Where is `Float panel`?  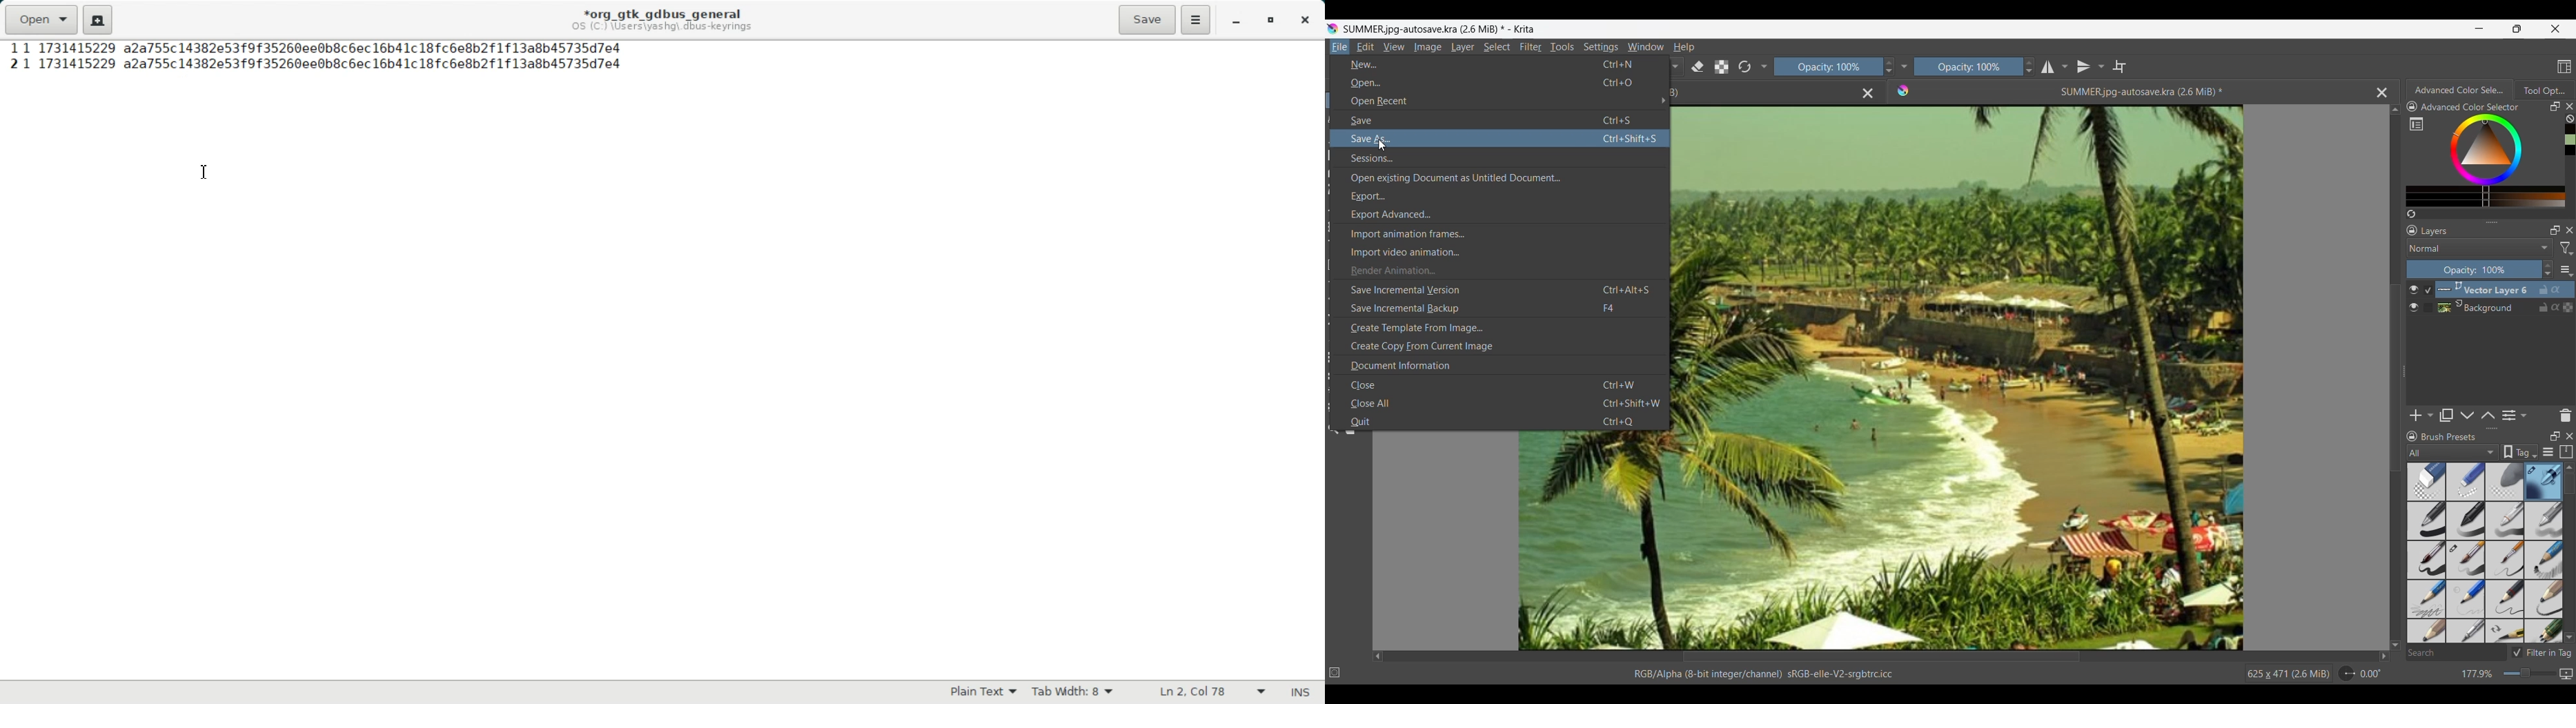 Float panel is located at coordinates (2555, 436).